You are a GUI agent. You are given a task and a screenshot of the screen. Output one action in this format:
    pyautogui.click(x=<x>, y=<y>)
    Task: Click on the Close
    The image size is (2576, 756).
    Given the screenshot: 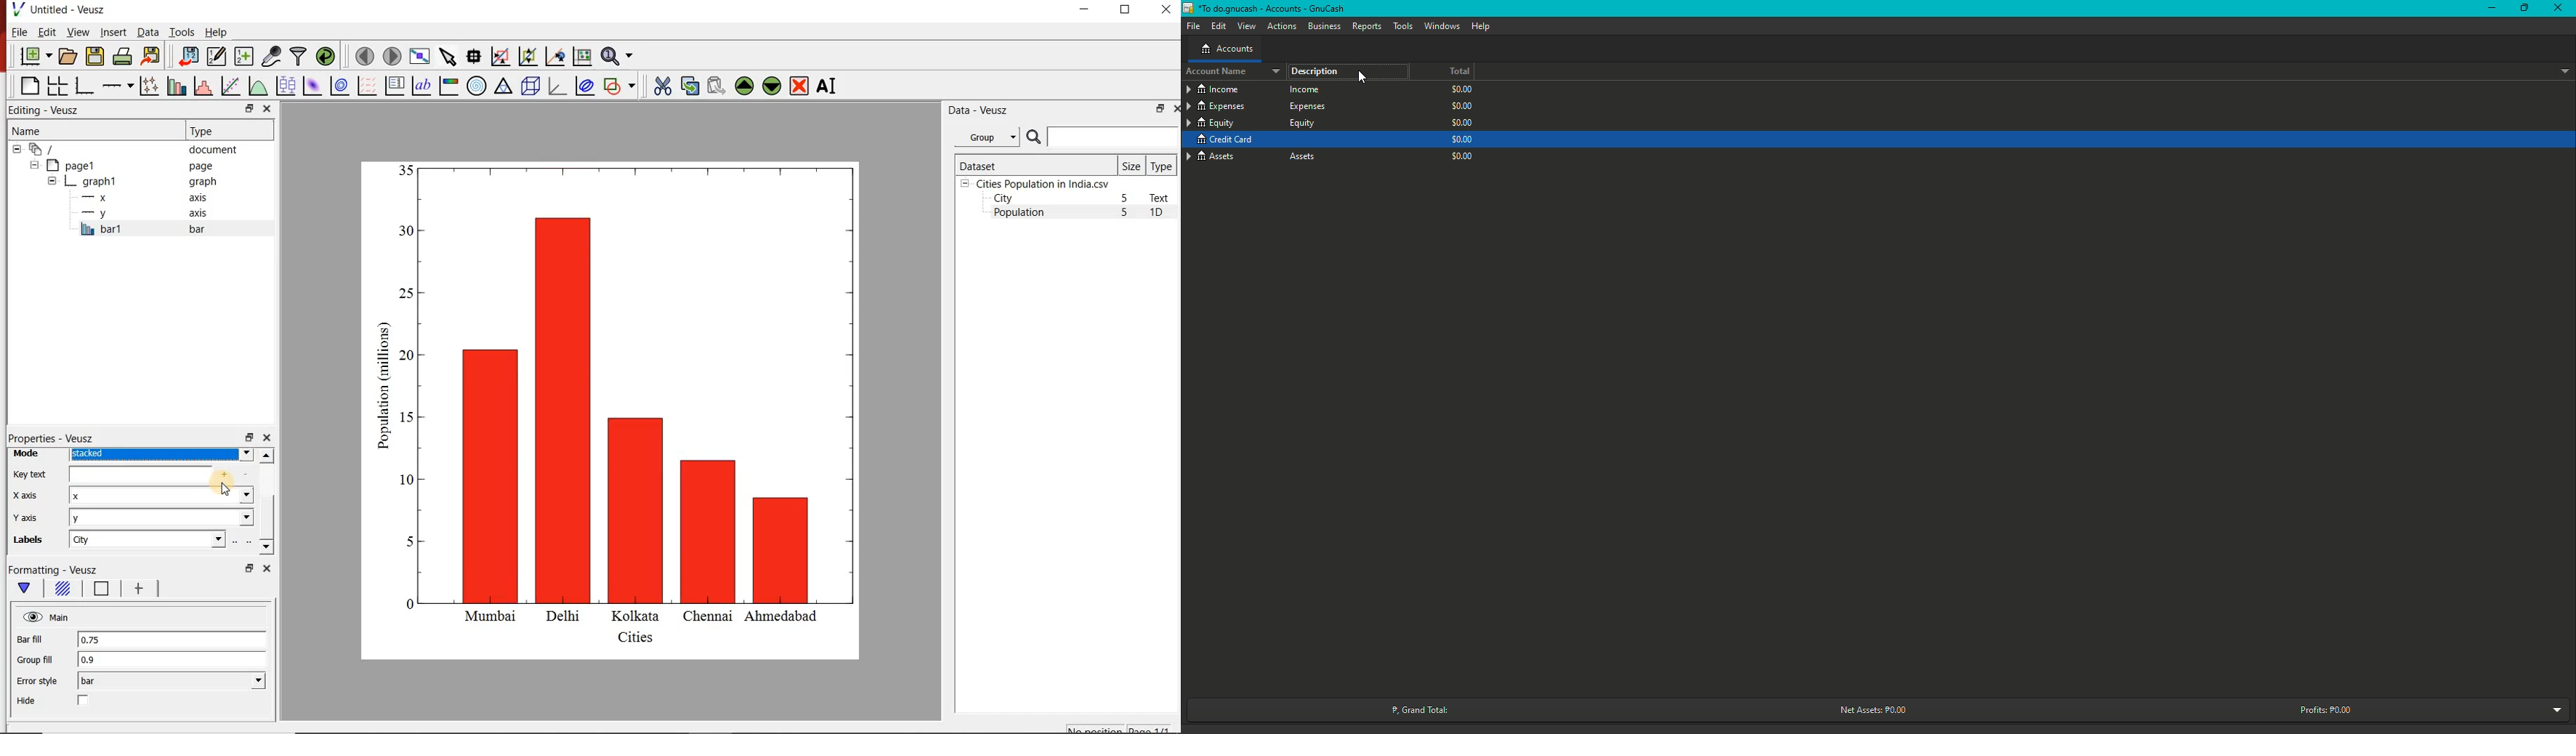 What is the action you would take?
    pyautogui.click(x=2557, y=9)
    